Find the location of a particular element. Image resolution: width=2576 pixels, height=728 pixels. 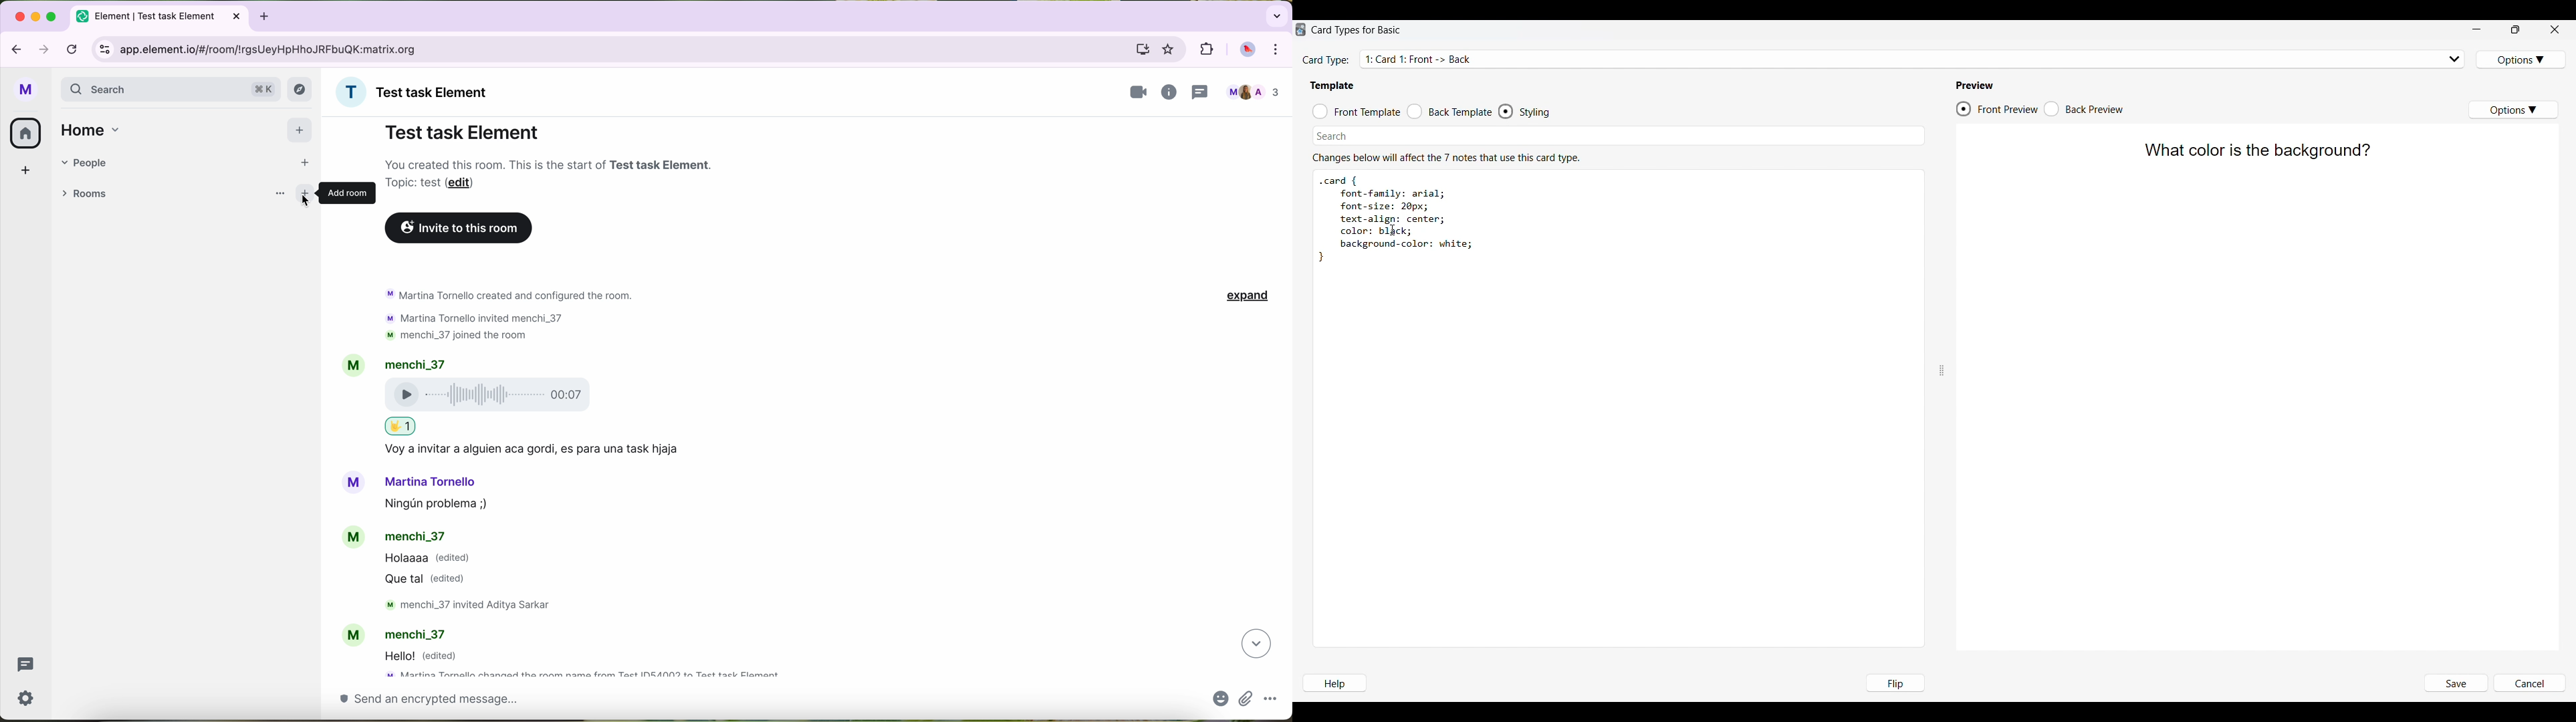

navigate back is located at coordinates (14, 47).